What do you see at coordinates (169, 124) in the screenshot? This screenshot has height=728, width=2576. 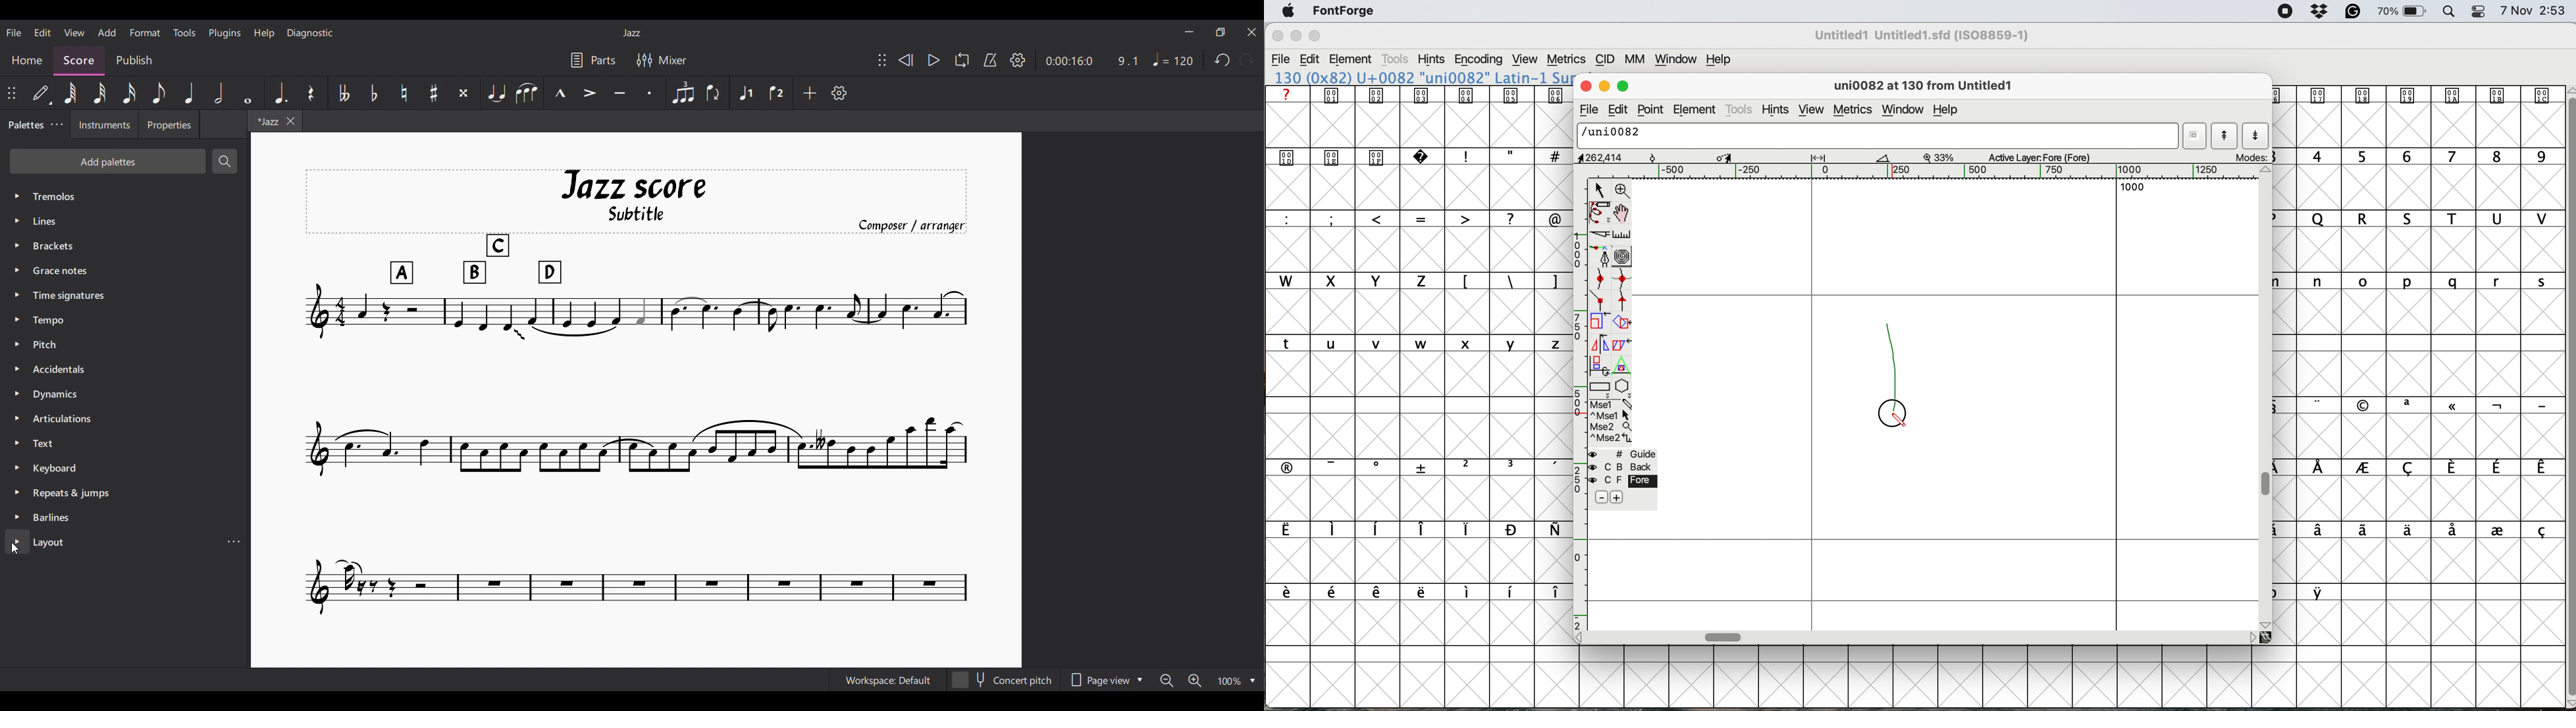 I see `Properties` at bounding box center [169, 124].